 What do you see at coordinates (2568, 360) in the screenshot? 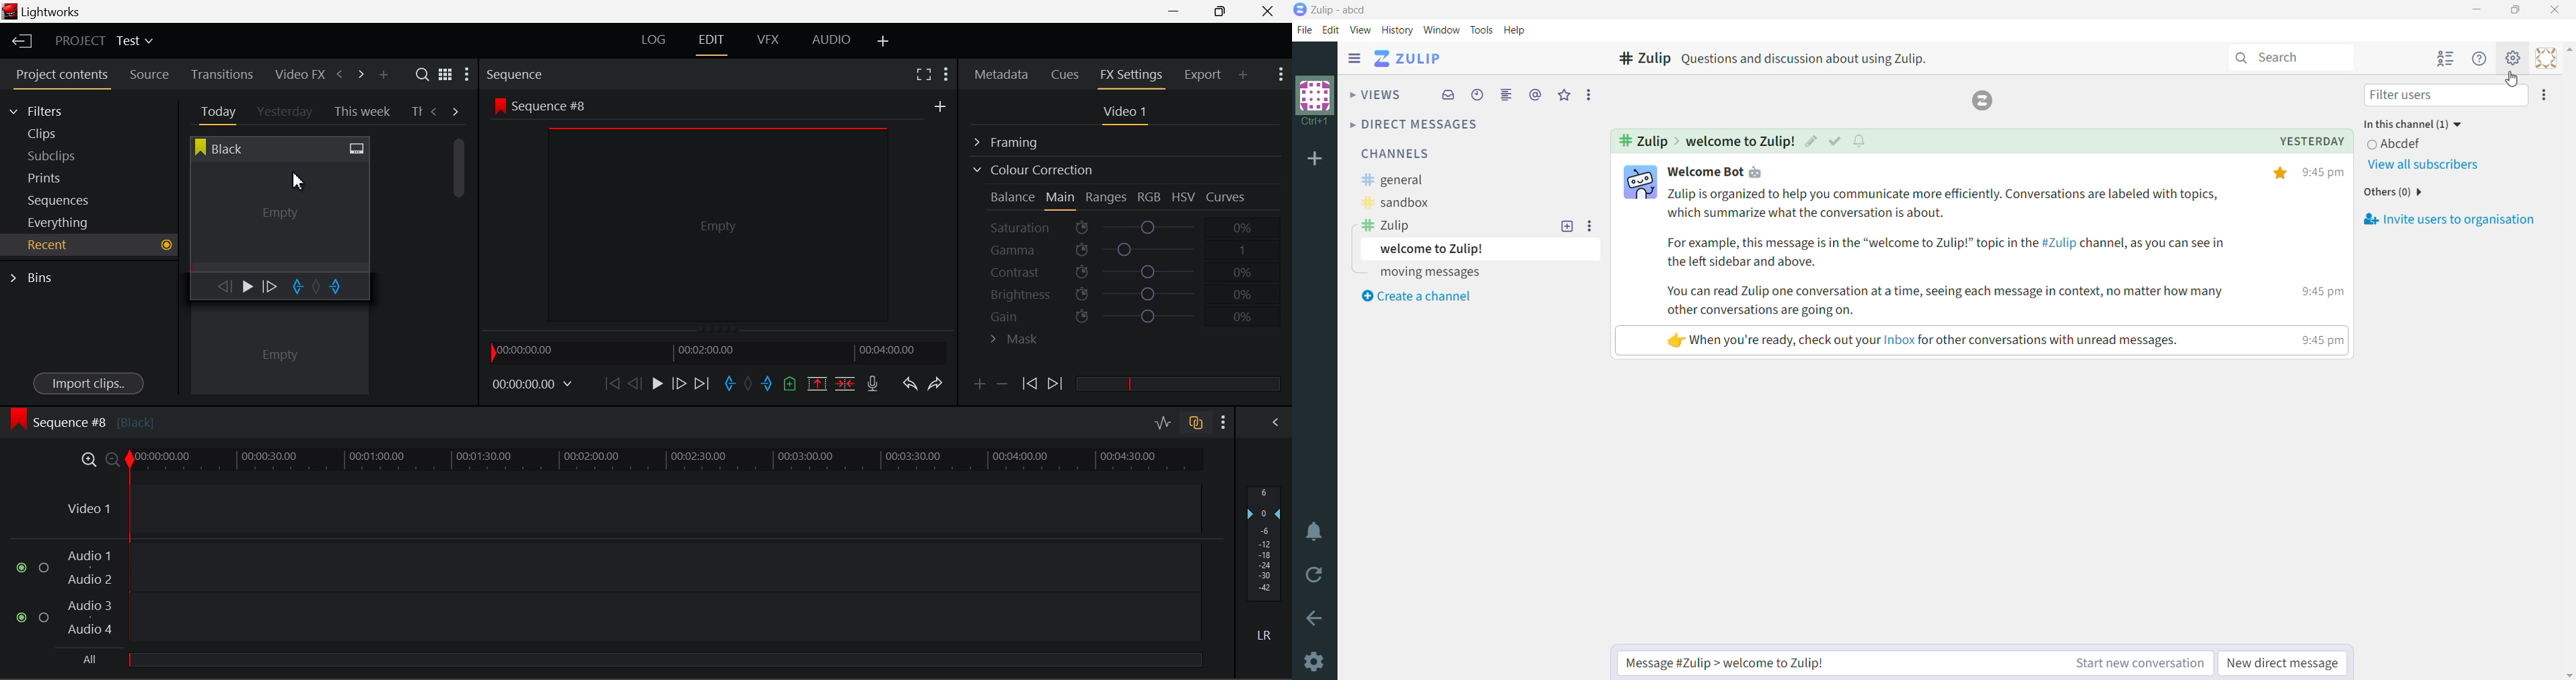
I see `Vertical Scroll Bar` at bounding box center [2568, 360].